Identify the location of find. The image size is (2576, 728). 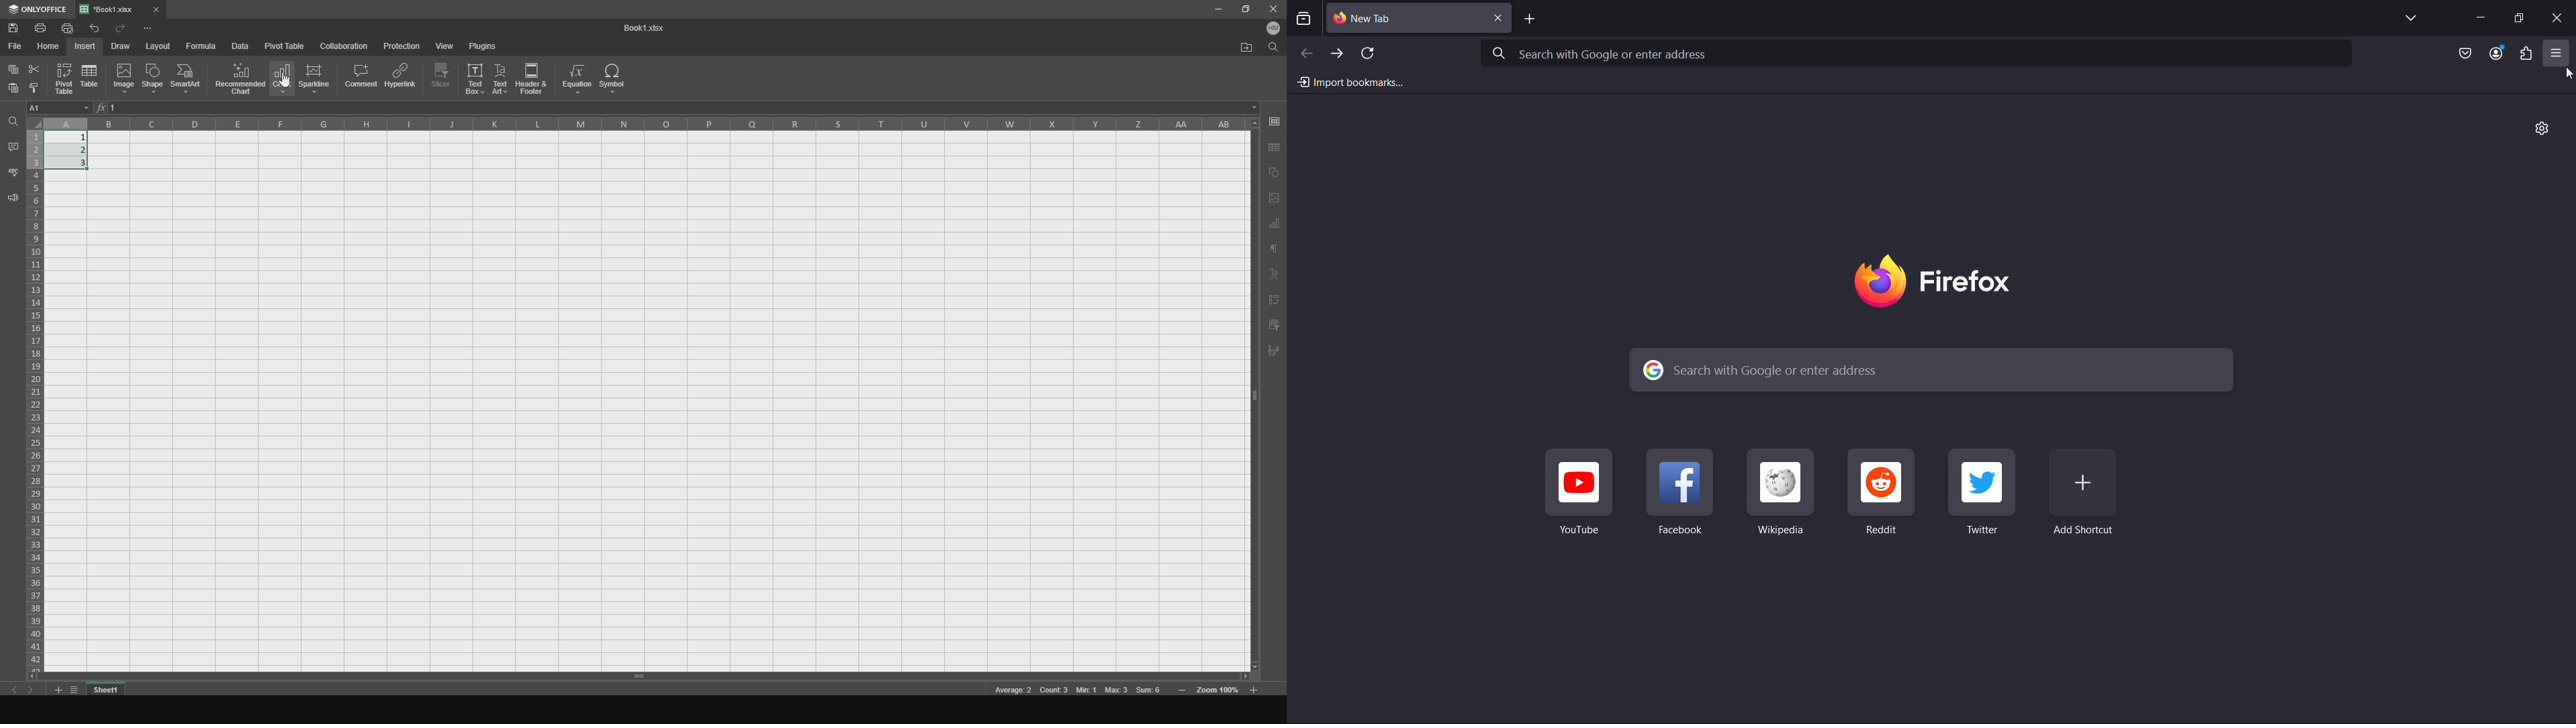
(12, 122).